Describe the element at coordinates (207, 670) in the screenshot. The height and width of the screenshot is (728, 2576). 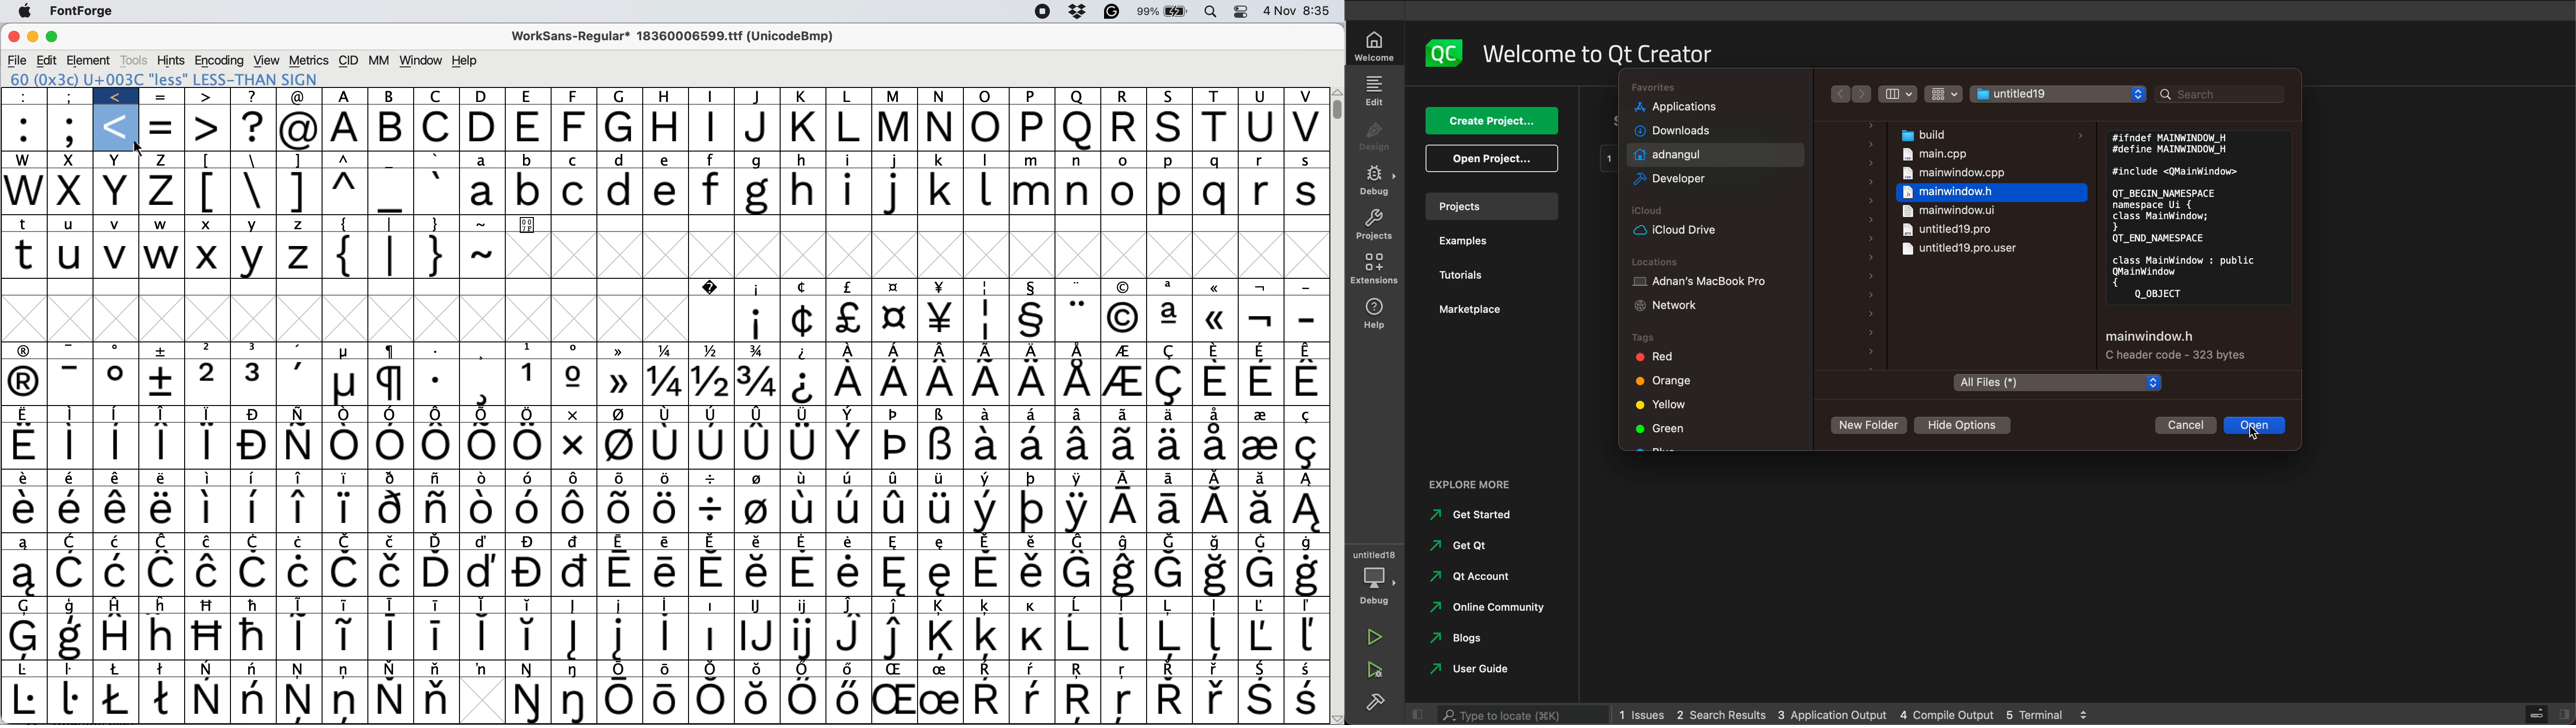
I see `Symbol` at that location.